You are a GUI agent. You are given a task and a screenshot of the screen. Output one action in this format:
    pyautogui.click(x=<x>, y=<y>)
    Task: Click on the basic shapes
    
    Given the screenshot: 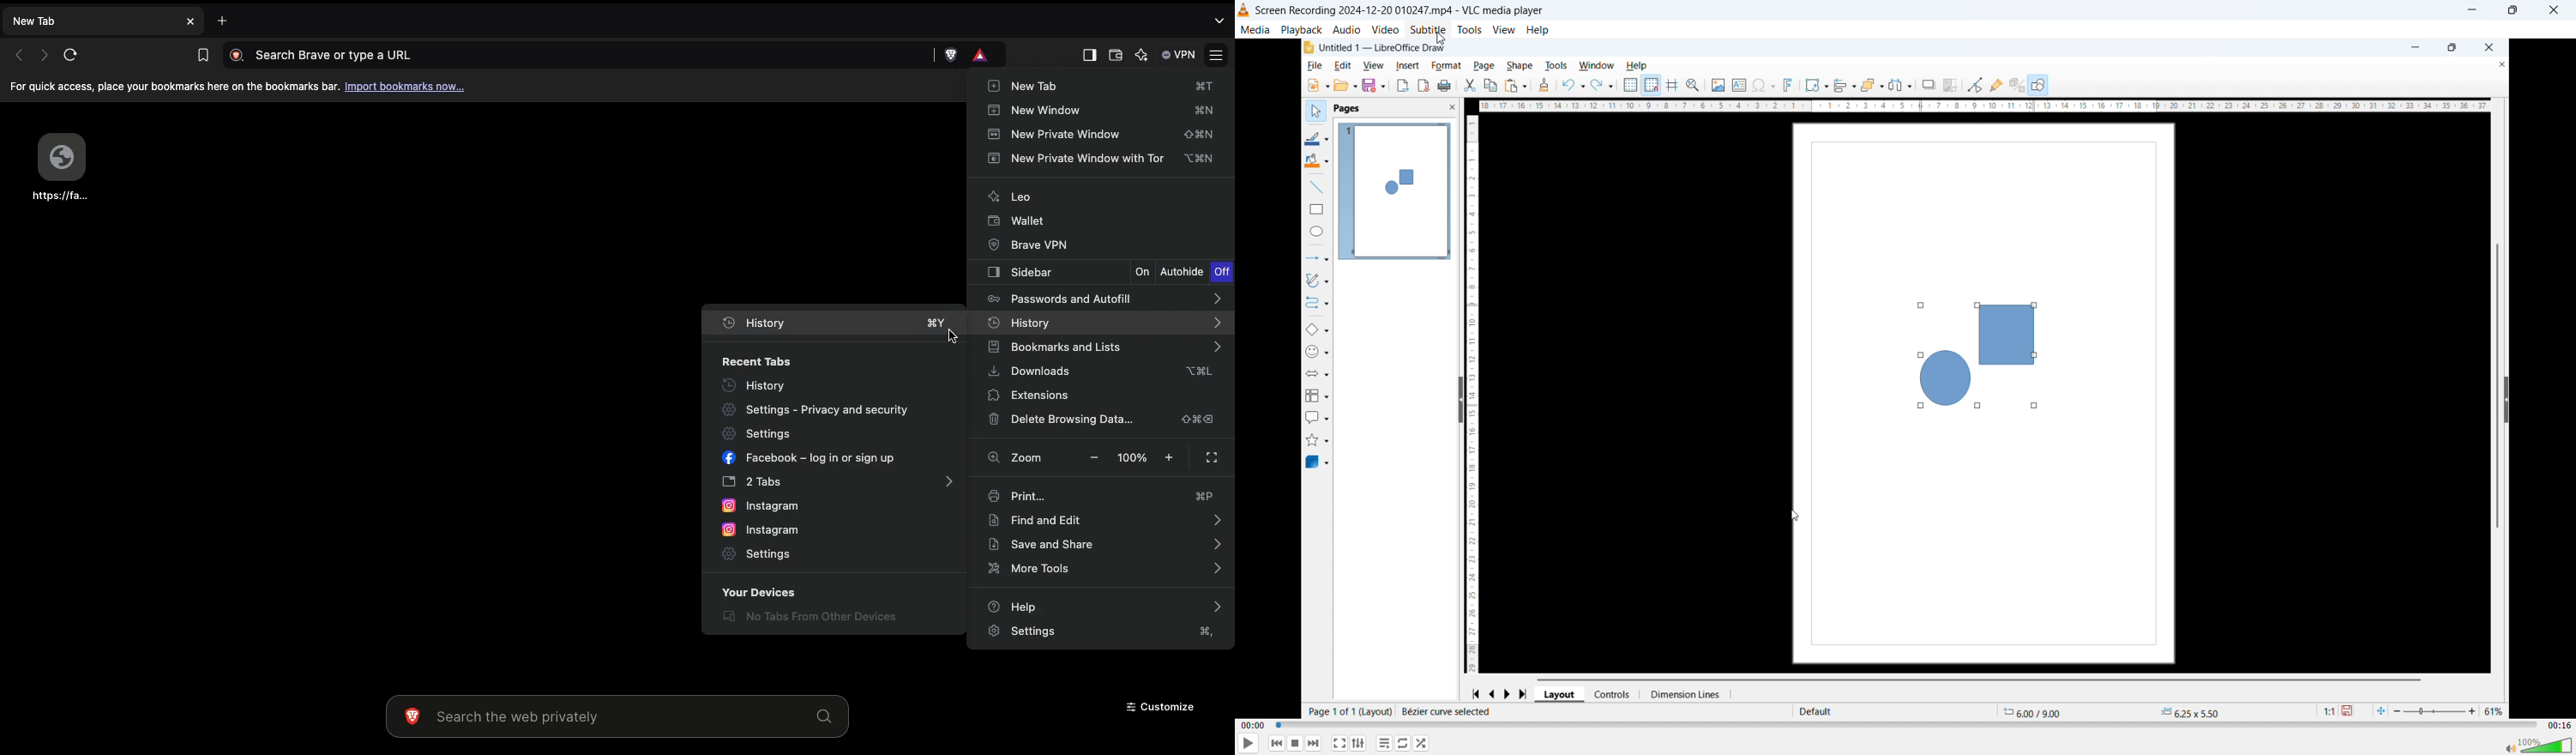 What is the action you would take?
    pyautogui.click(x=1318, y=331)
    